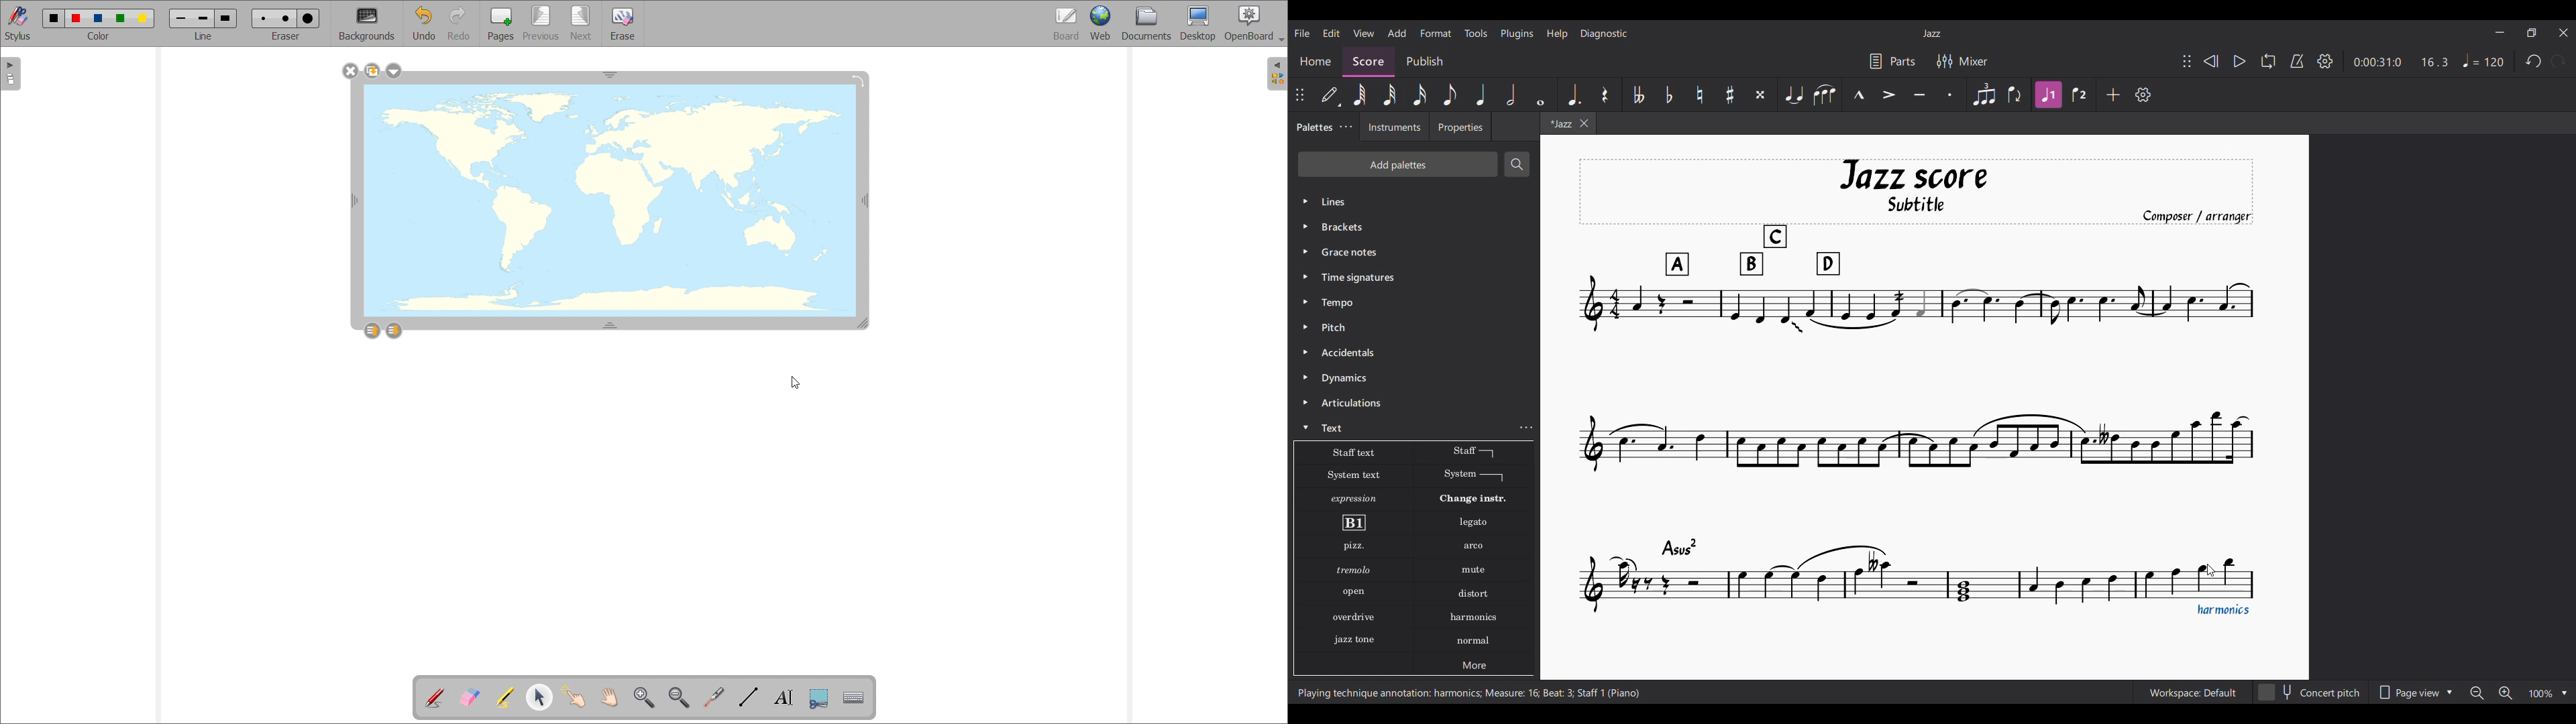 This screenshot has width=2576, height=728. What do you see at coordinates (610, 202) in the screenshot?
I see `image` at bounding box center [610, 202].